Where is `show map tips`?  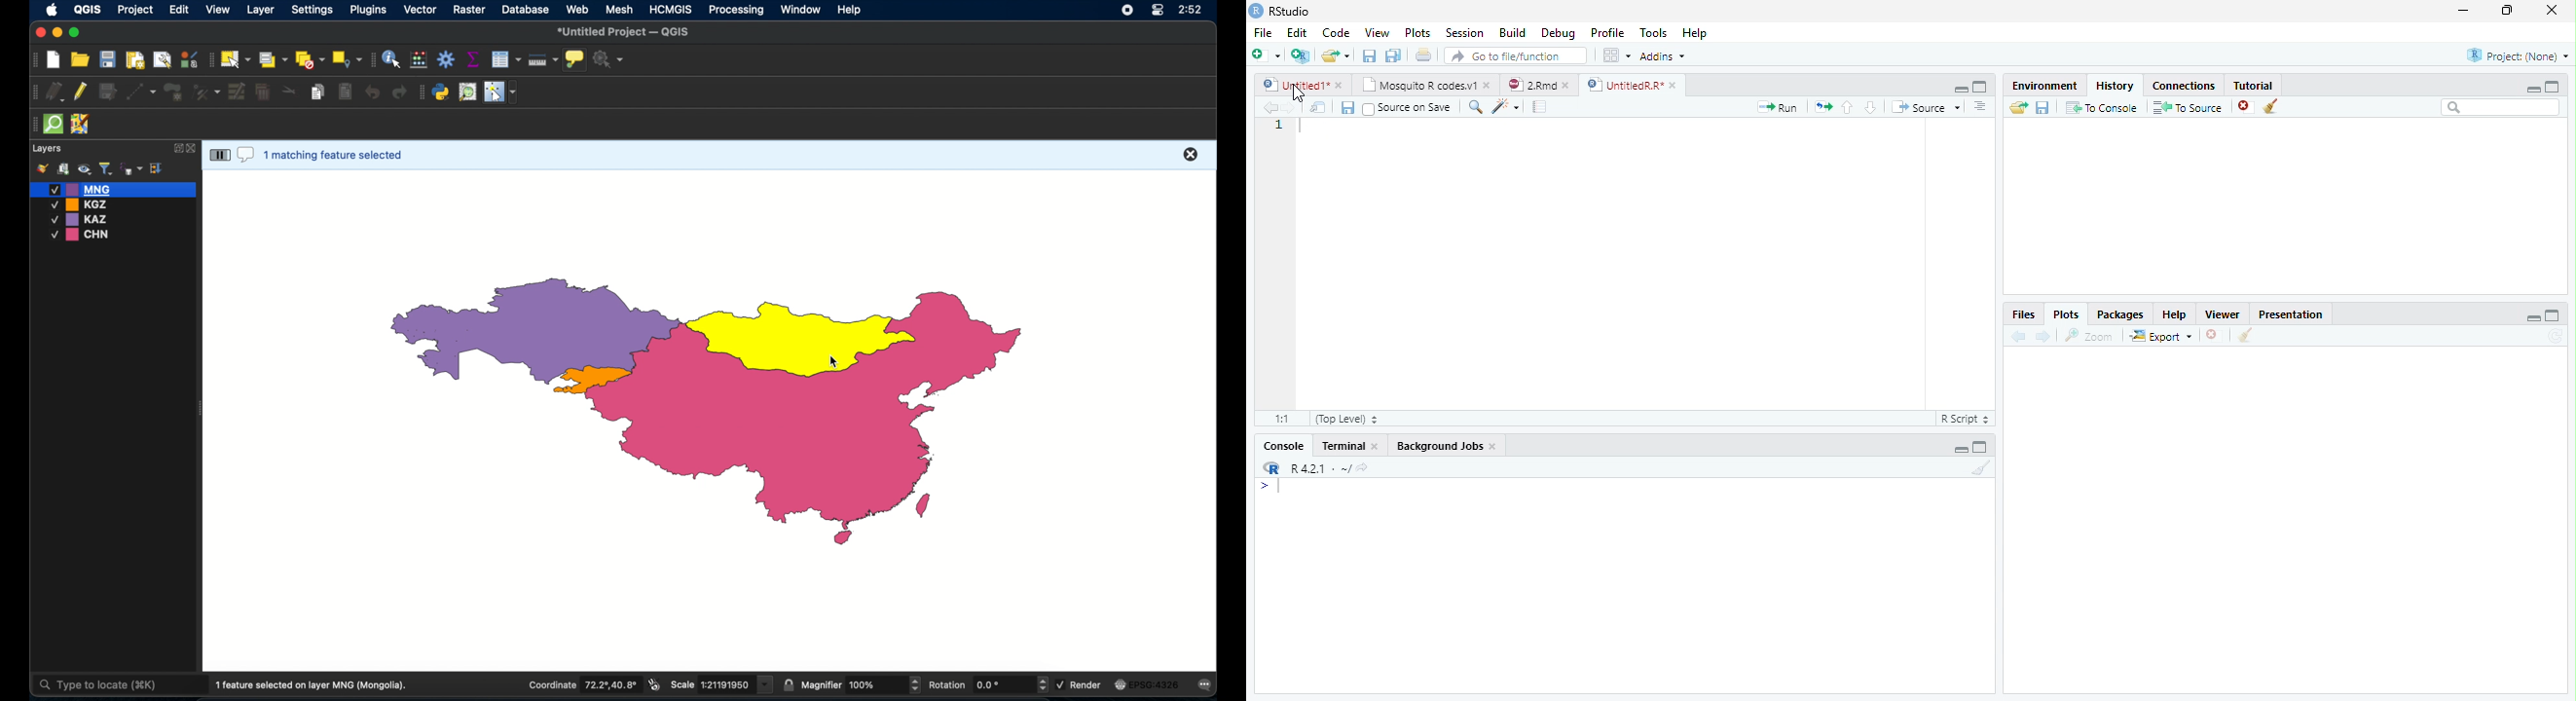 show map tips is located at coordinates (576, 60).